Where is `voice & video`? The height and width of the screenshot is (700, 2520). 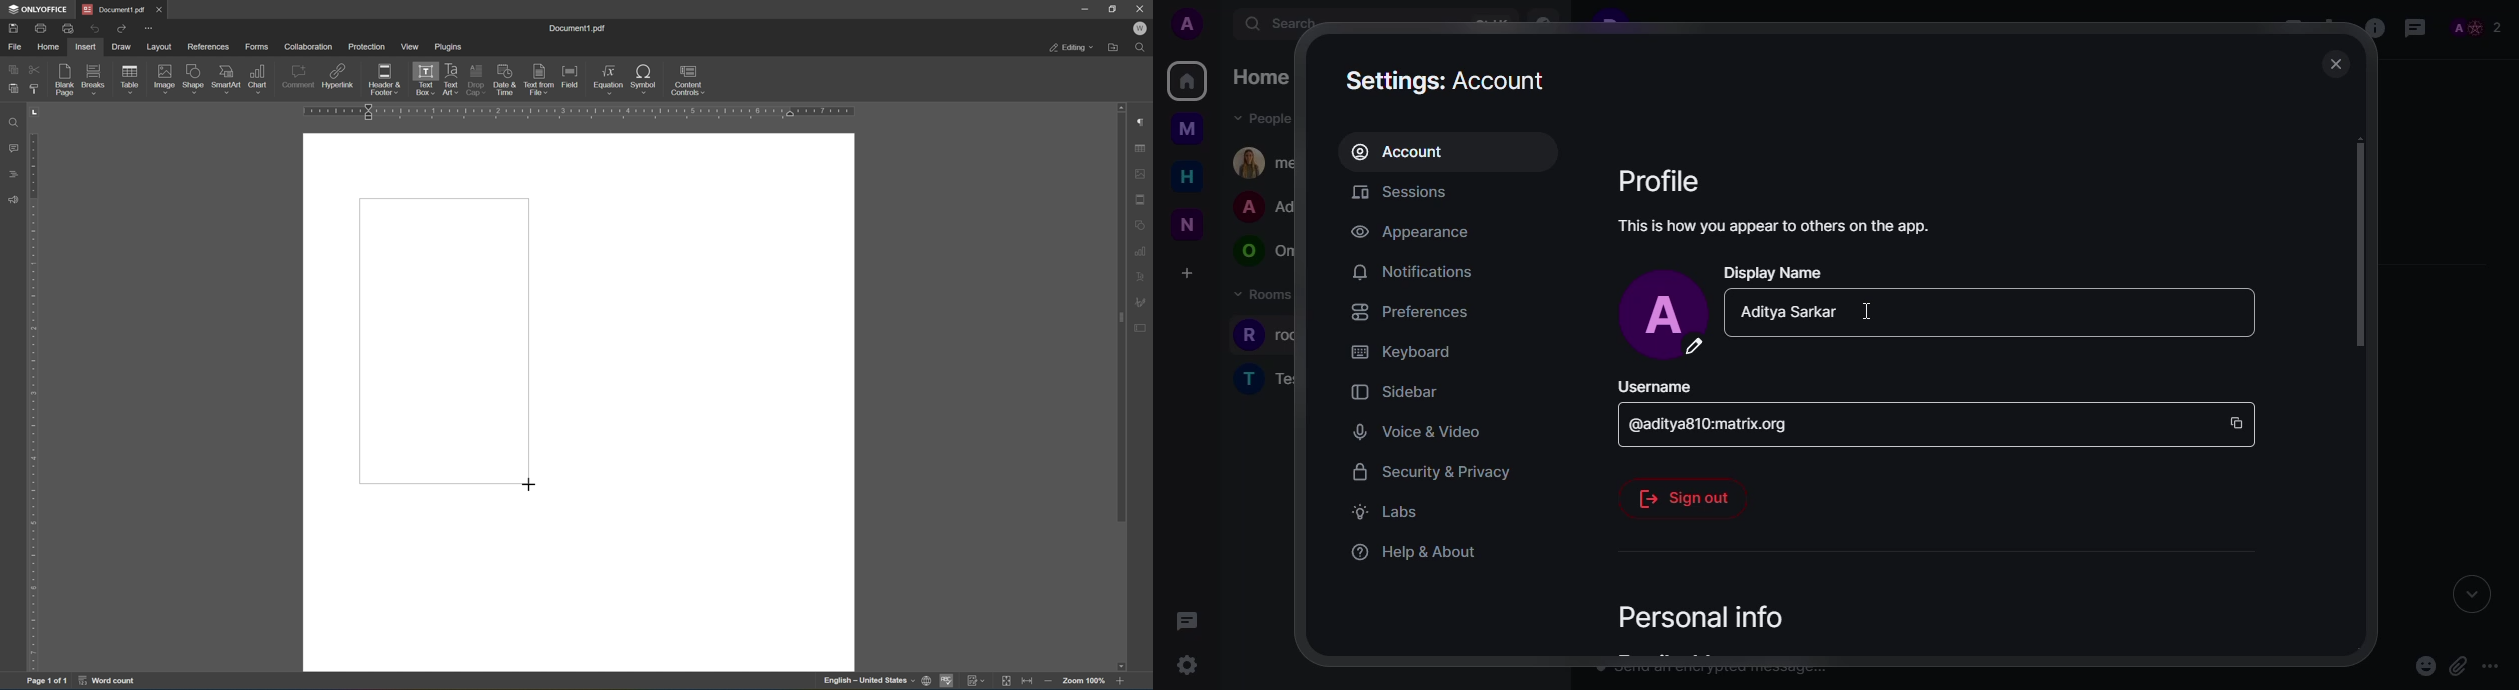 voice & video is located at coordinates (1411, 431).